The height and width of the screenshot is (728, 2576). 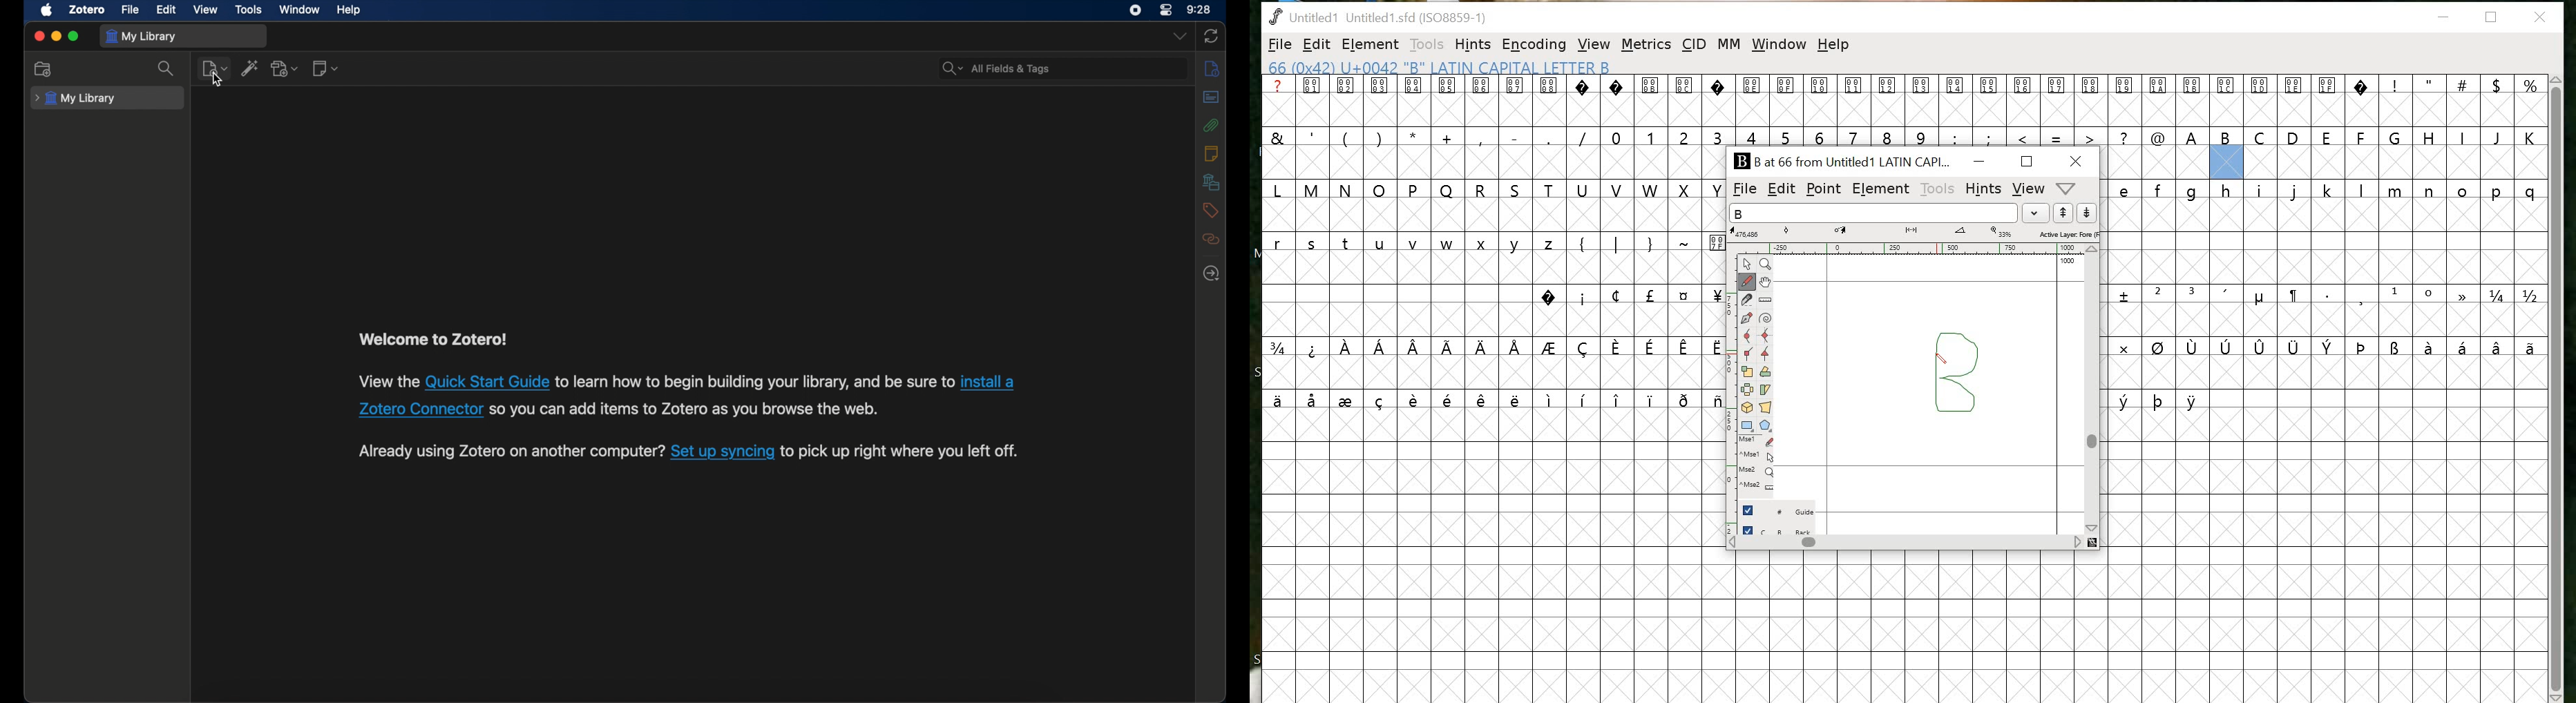 What do you see at coordinates (1835, 47) in the screenshot?
I see `help` at bounding box center [1835, 47].